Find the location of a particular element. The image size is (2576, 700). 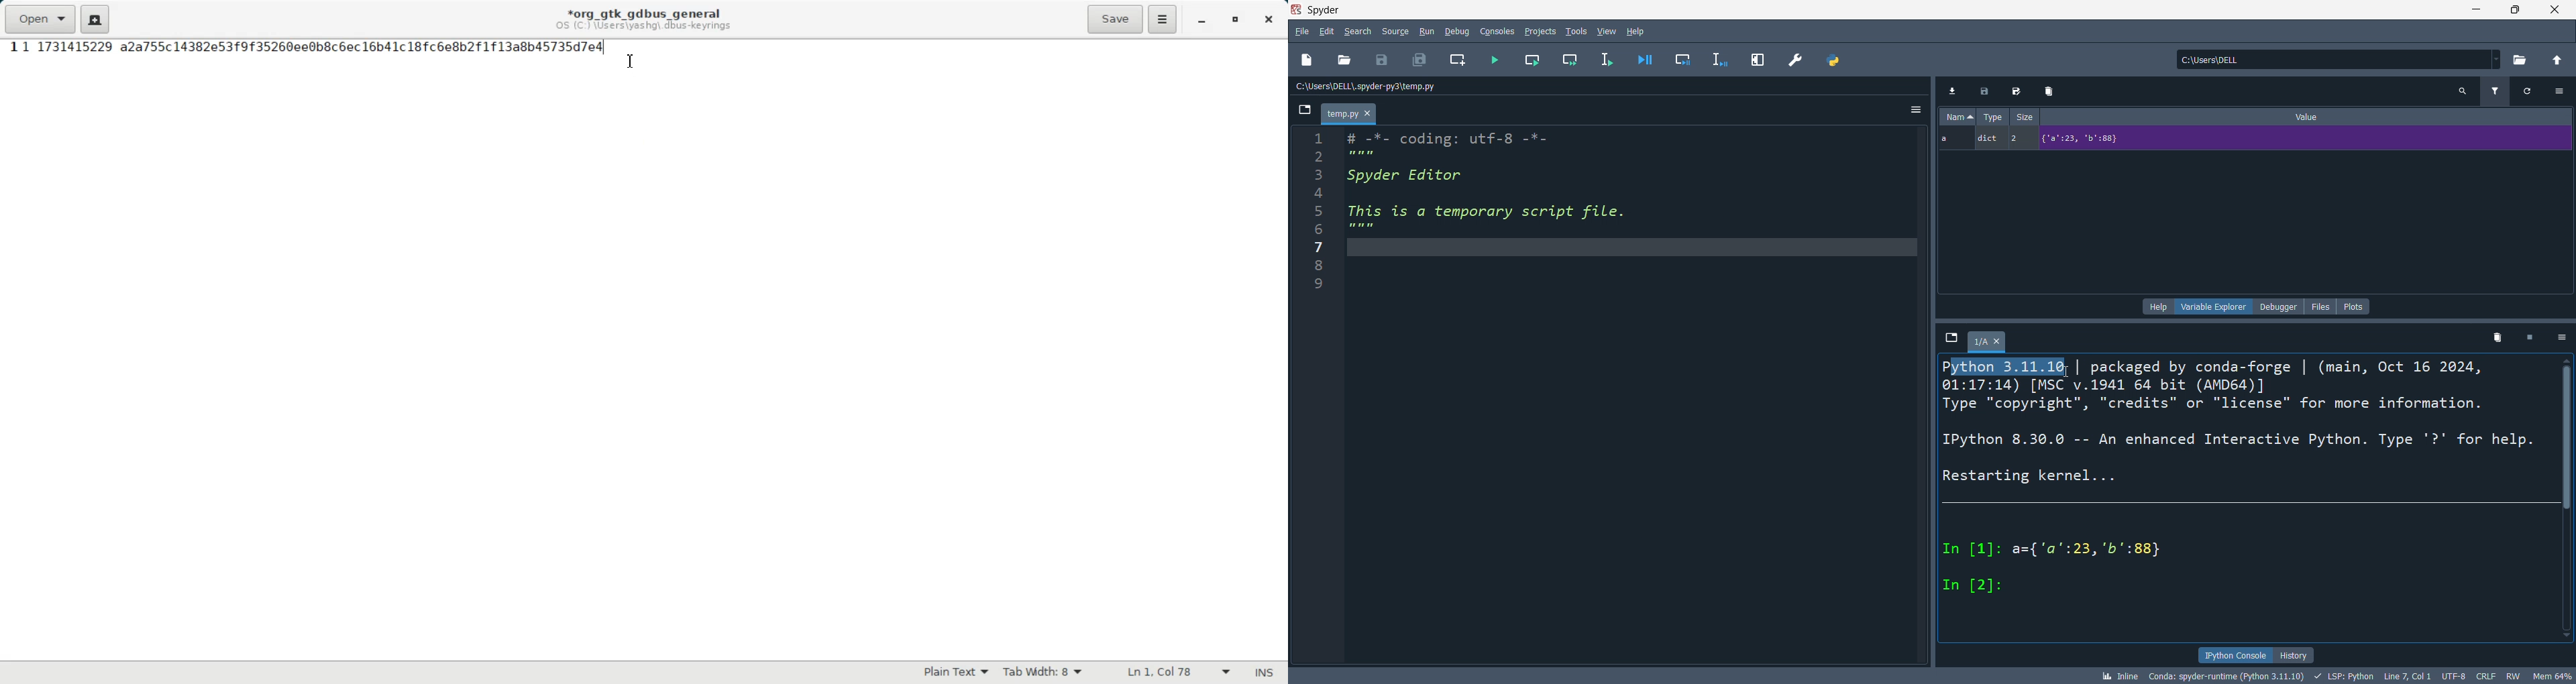

selected text: ython 3.11.10 is located at coordinates (2010, 367).